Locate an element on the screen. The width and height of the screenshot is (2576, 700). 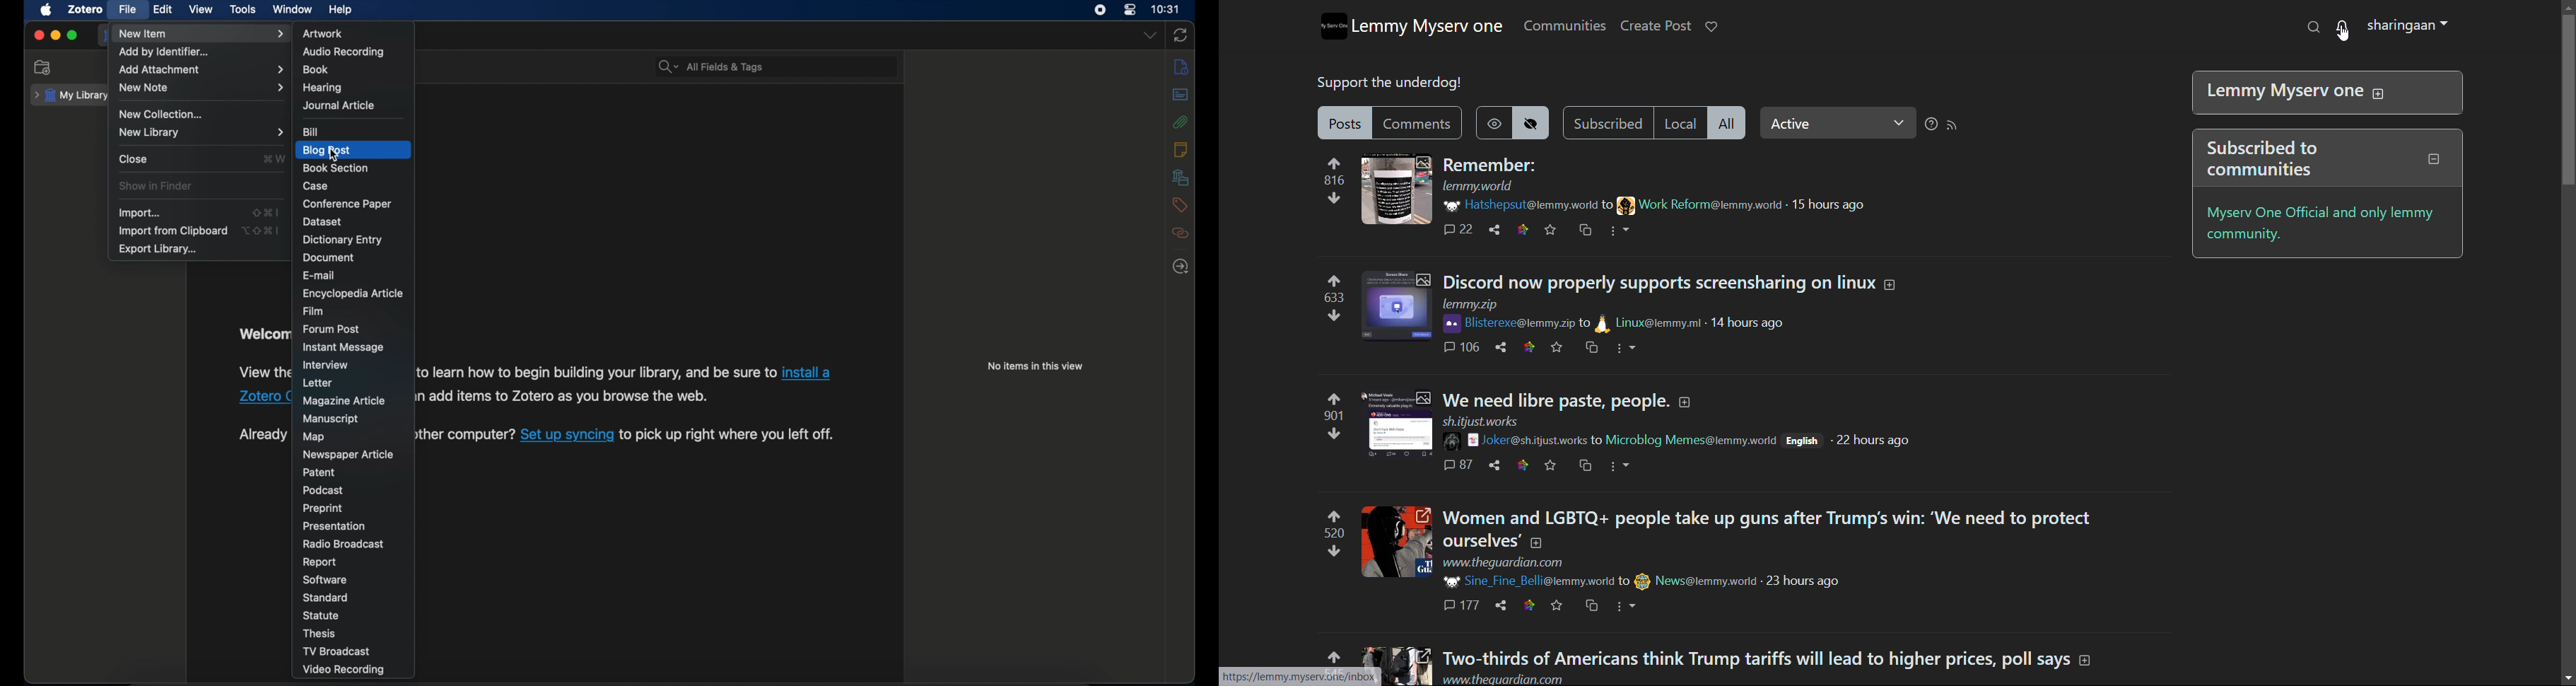
attachments is located at coordinates (1182, 122).